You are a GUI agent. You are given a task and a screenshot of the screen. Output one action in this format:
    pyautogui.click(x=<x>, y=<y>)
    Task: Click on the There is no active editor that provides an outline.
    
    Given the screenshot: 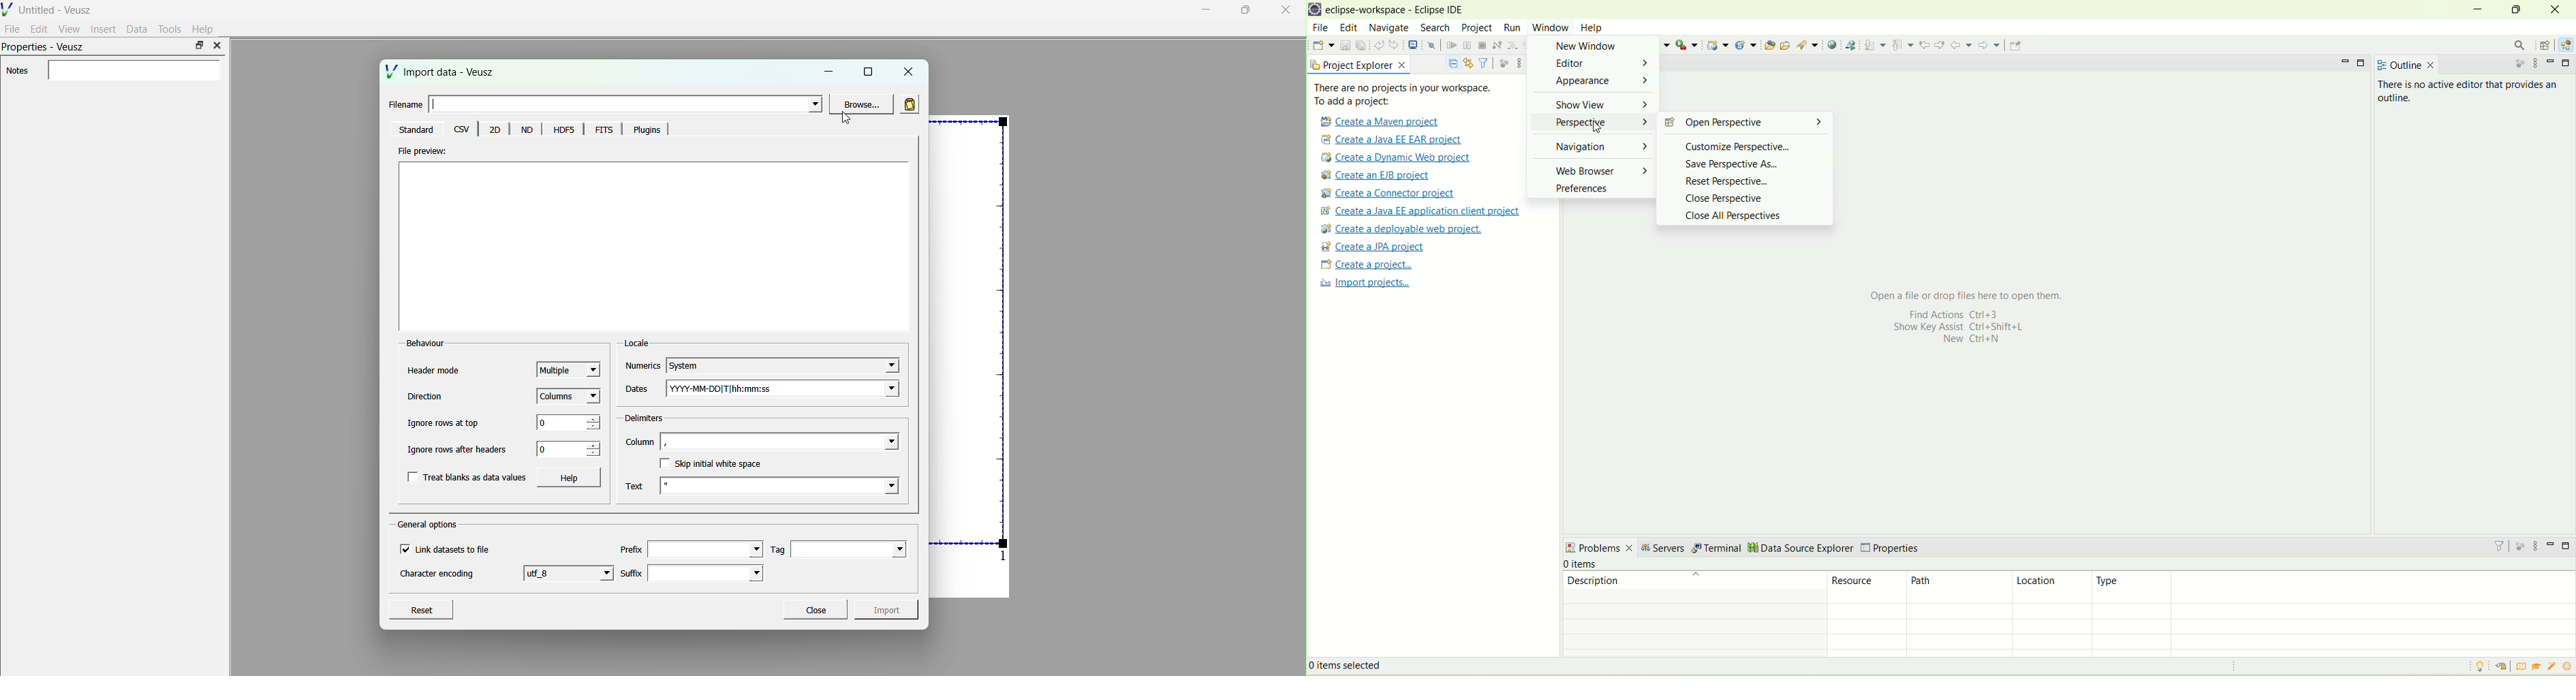 What is the action you would take?
    pyautogui.click(x=2447, y=101)
    